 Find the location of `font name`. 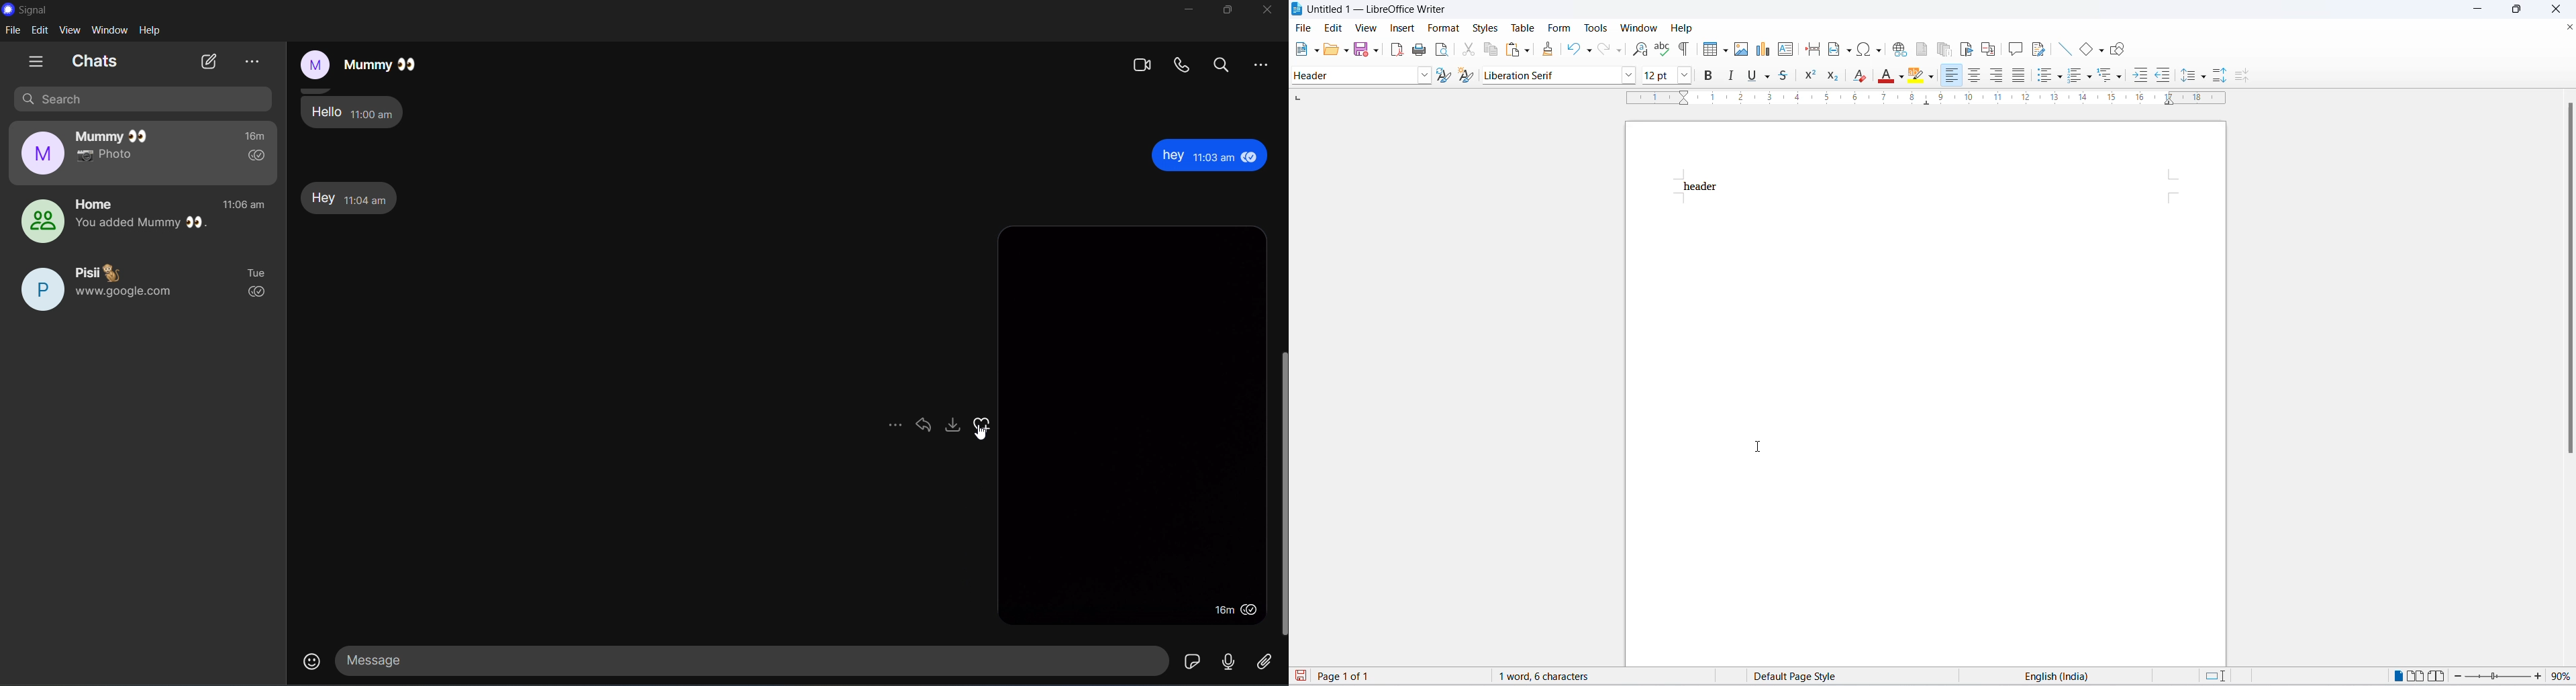

font name is located at coordinates (1550, 75).